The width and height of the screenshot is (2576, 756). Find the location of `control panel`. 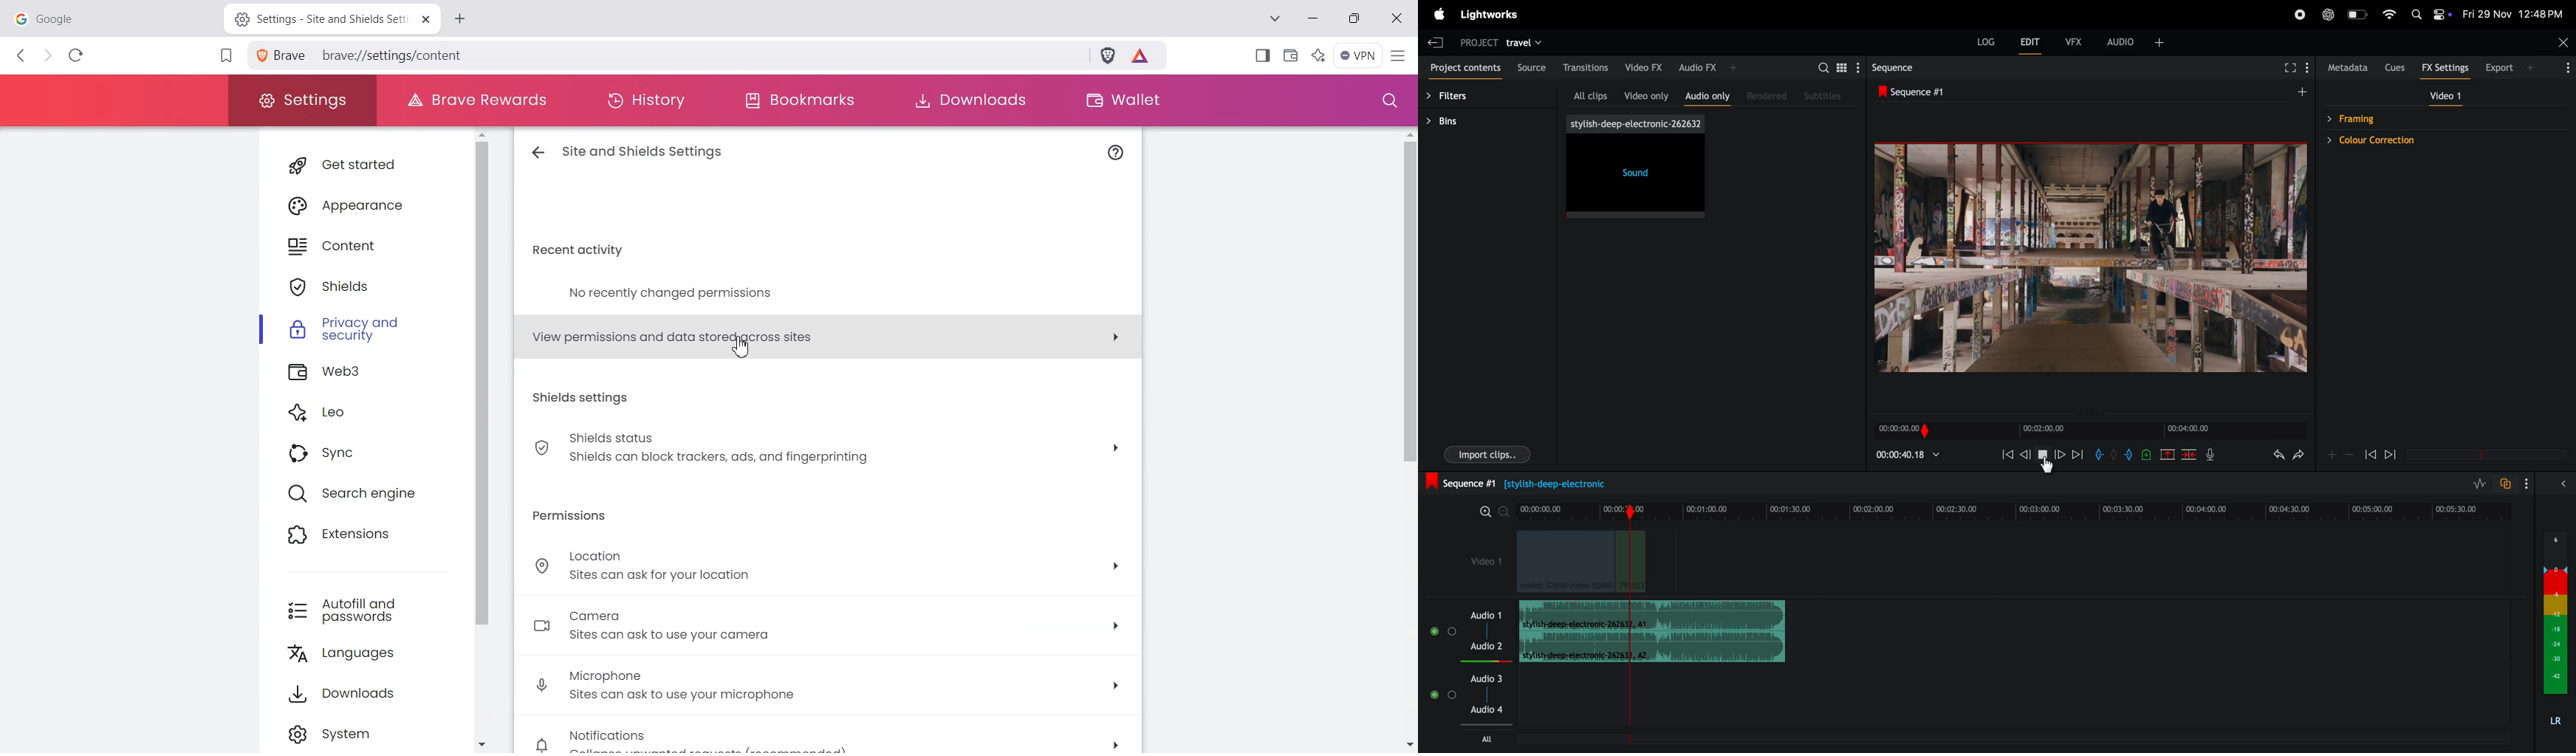

control panel is located at coordinates (2444, 15).